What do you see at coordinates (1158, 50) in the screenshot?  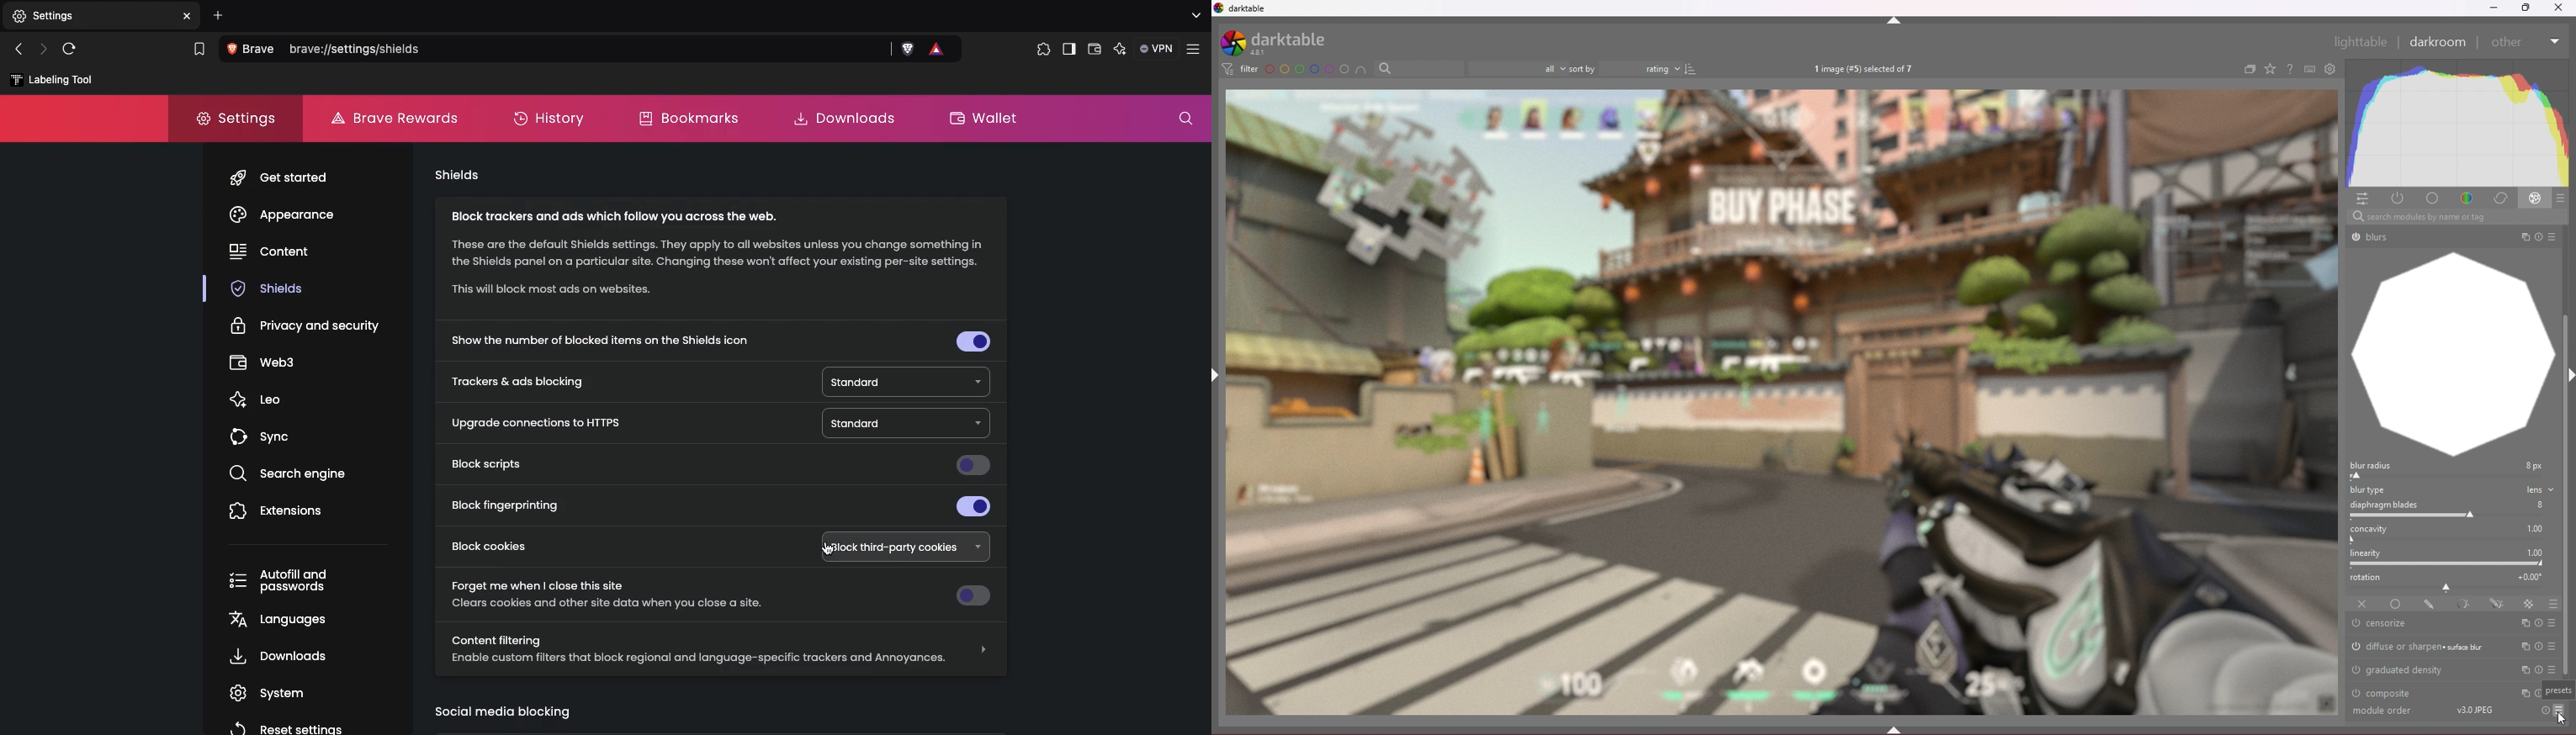 I see `VPN` at bounding box center [1158, 50].